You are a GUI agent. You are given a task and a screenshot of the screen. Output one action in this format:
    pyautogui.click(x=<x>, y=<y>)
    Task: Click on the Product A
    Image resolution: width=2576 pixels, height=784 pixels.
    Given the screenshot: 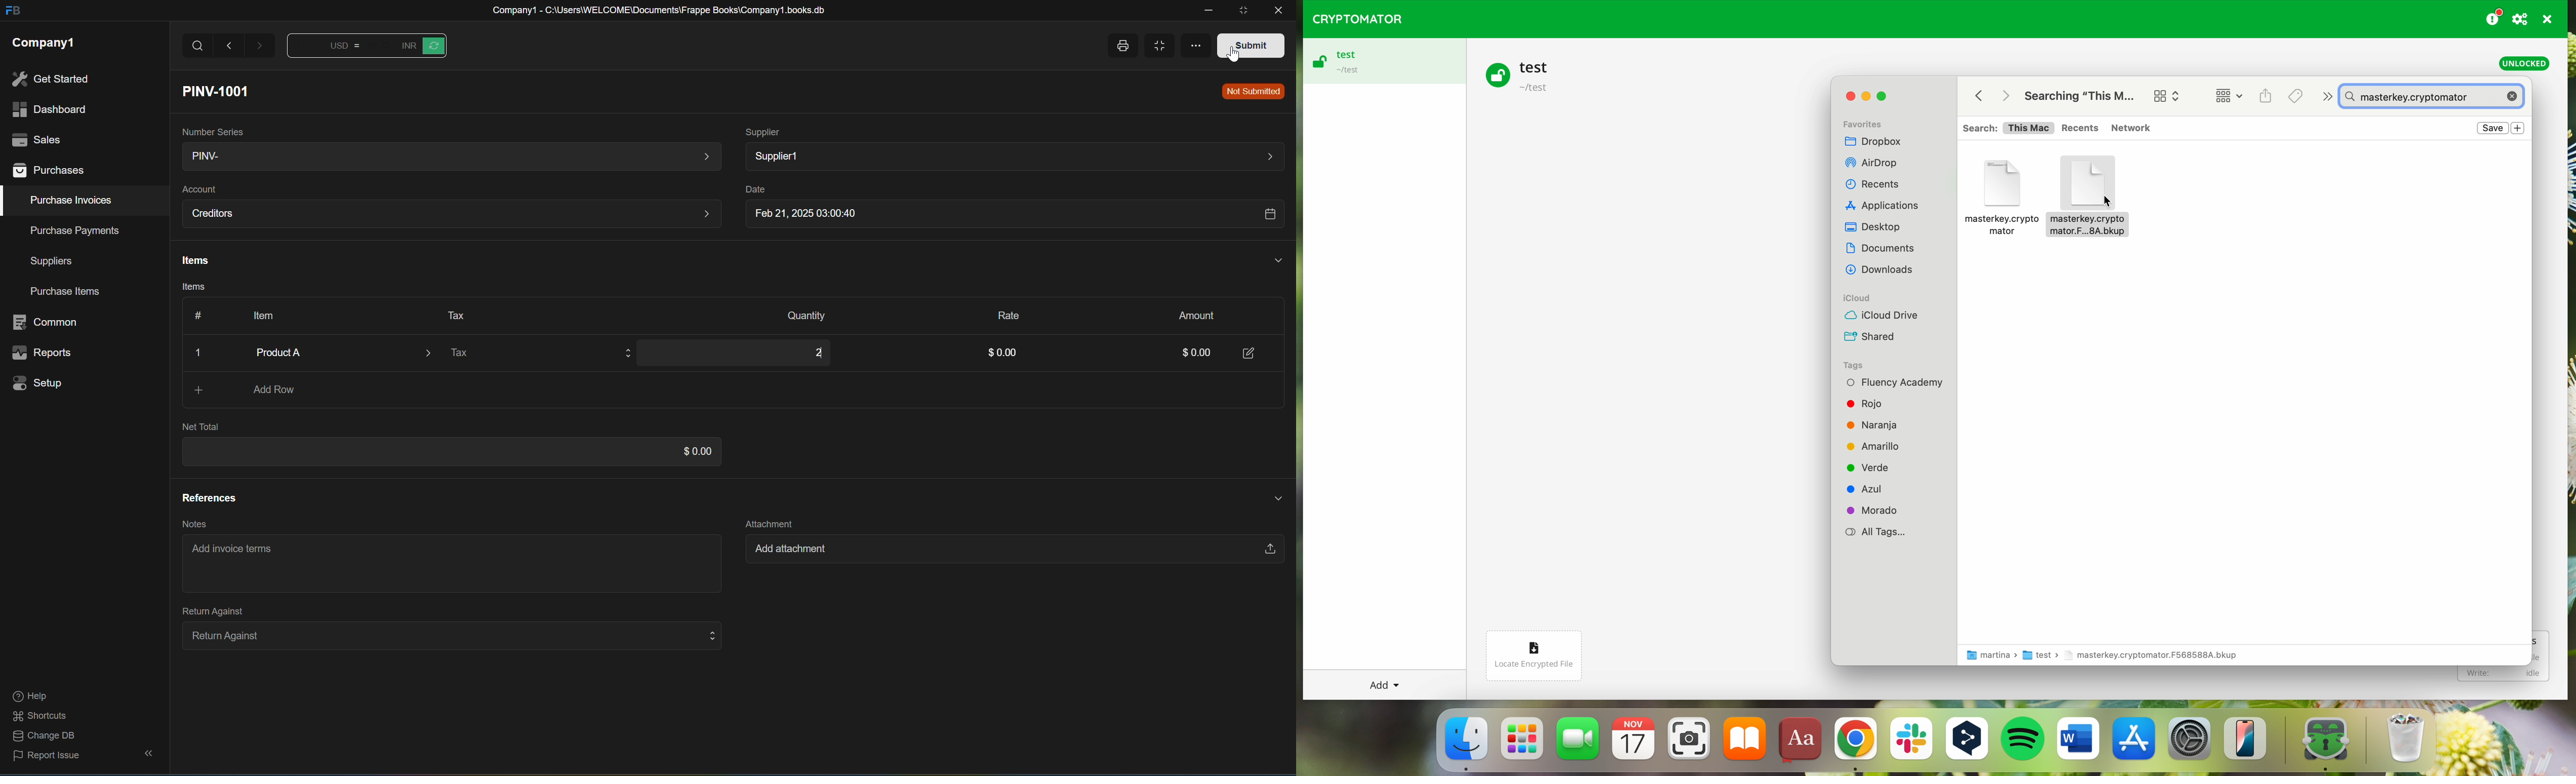 What is the action you would take?
    pyautogui.click(x=333, y=353)
    